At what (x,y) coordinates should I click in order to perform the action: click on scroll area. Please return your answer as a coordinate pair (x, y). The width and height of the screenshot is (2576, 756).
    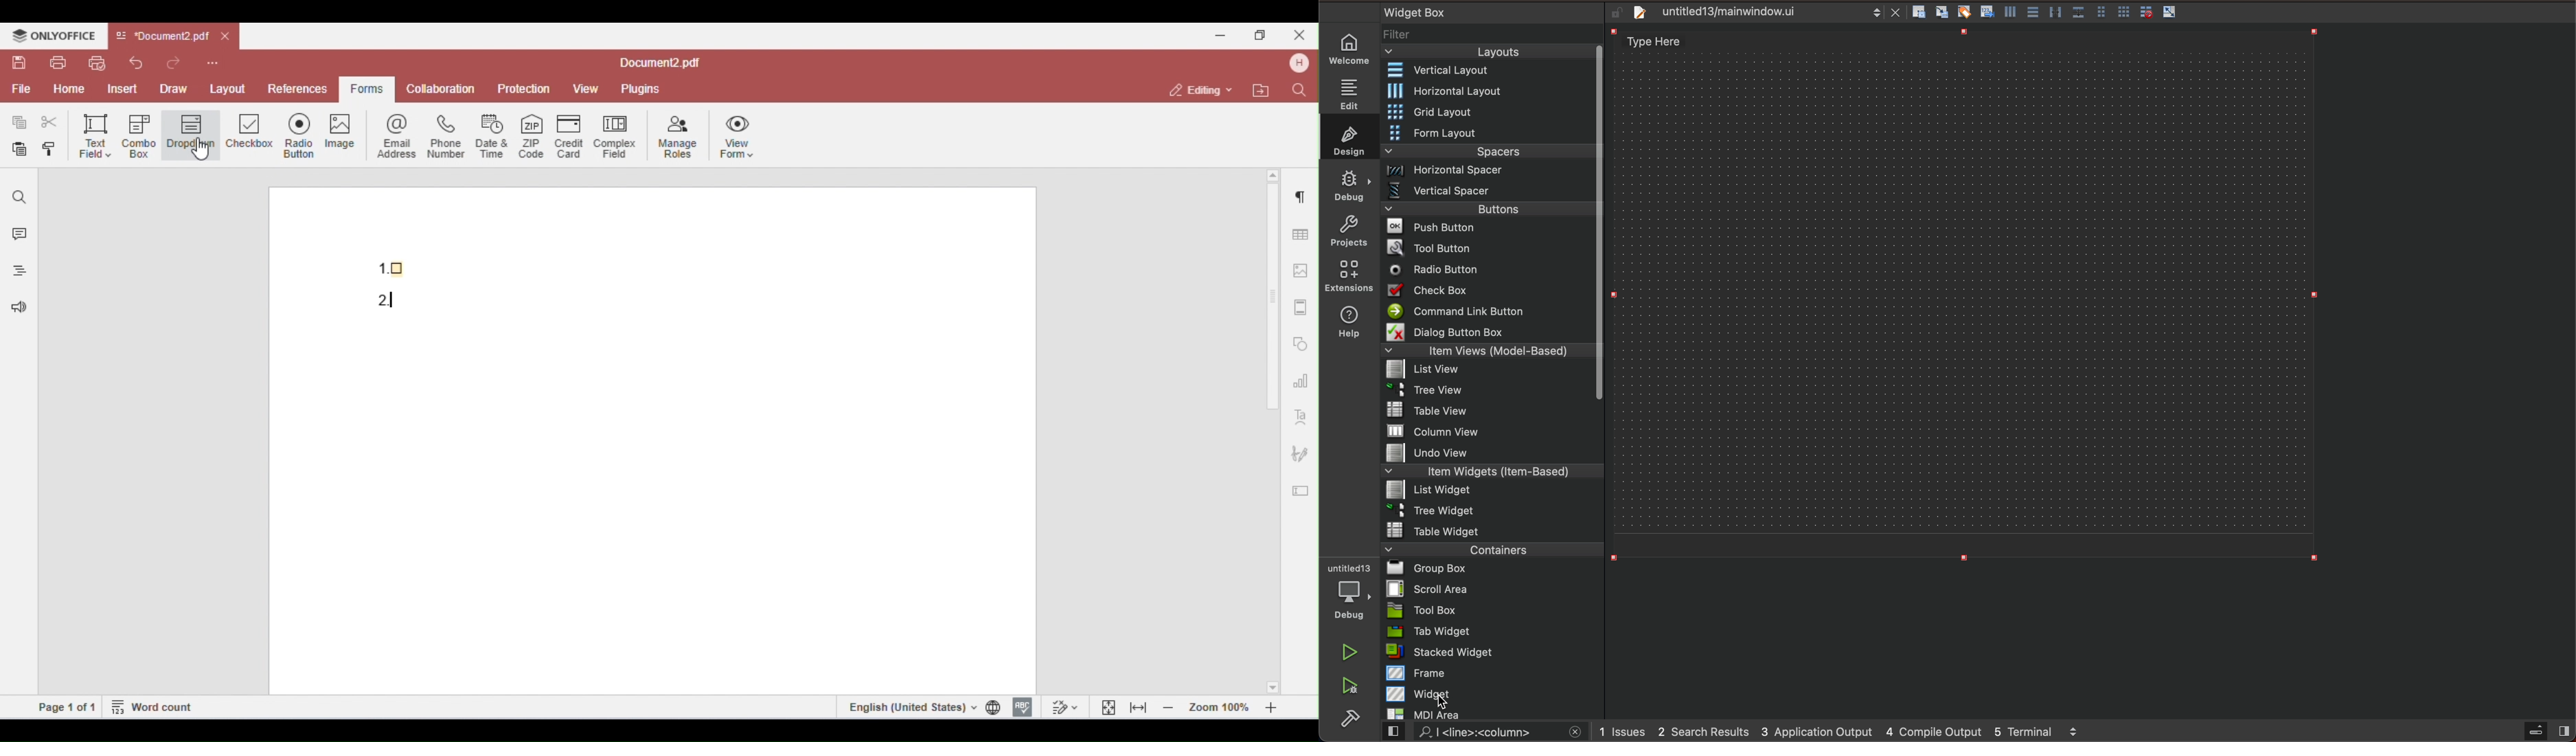
    Looking at the image, I should click on (1491, 589).